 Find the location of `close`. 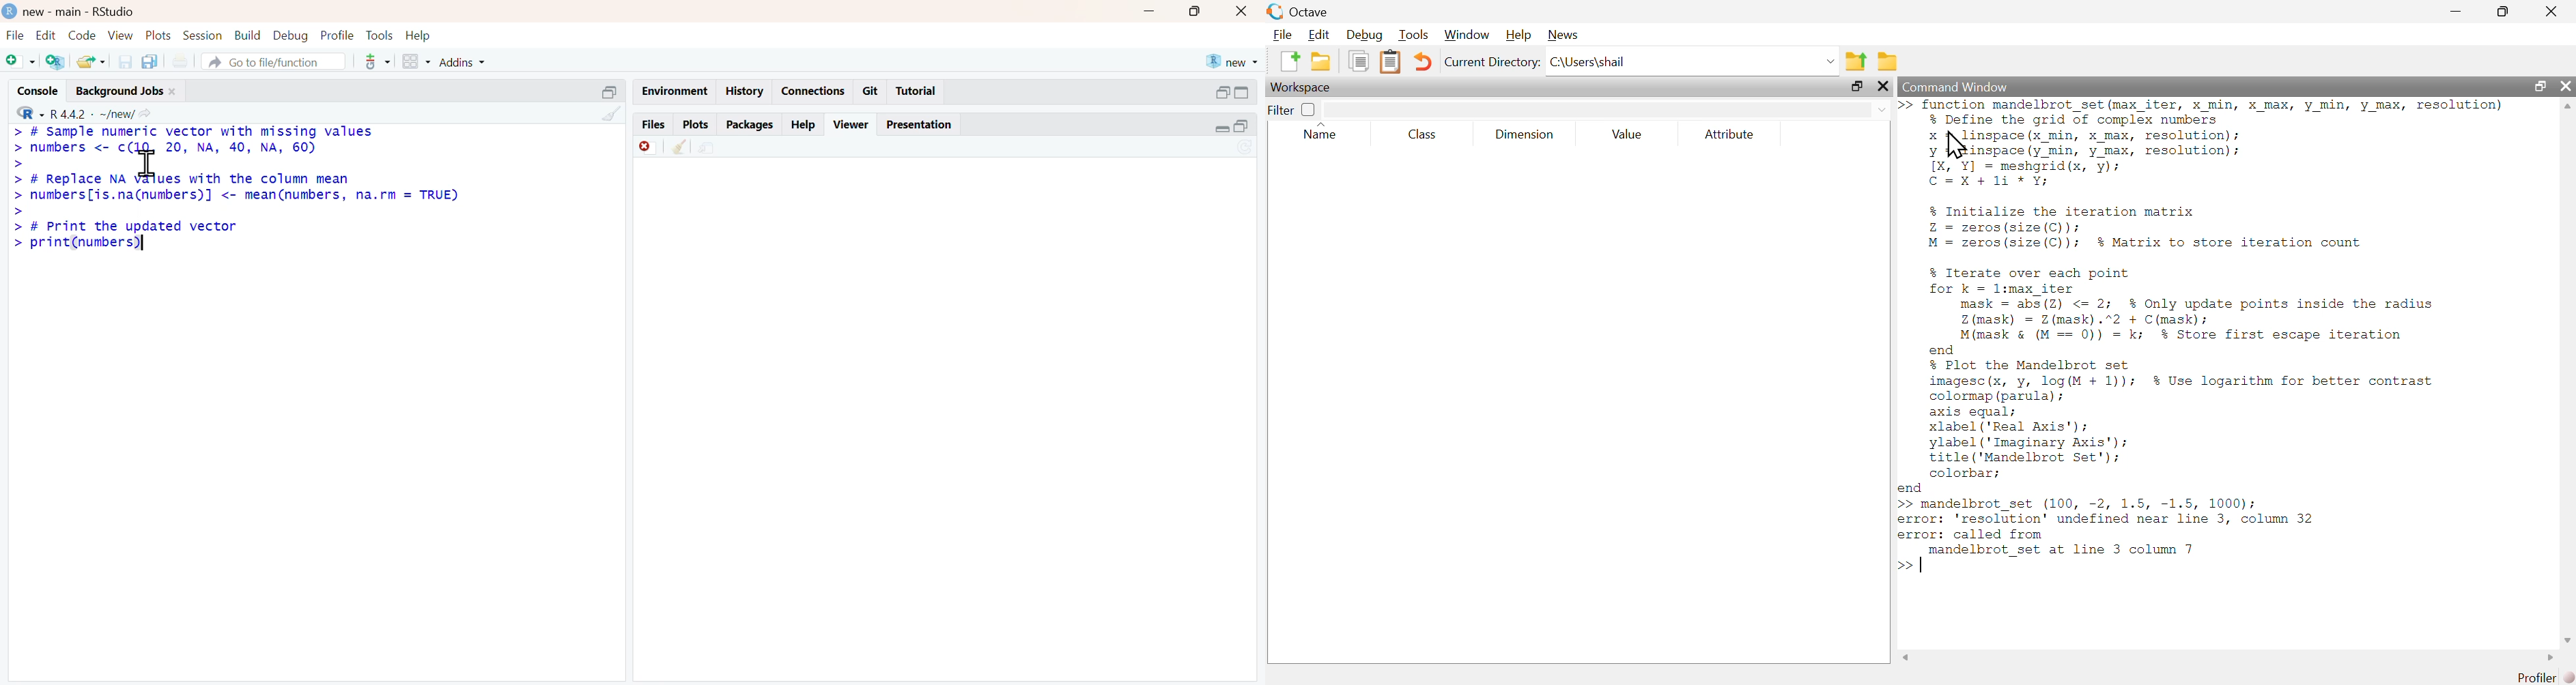

close is located at coordinates (1243, 12).